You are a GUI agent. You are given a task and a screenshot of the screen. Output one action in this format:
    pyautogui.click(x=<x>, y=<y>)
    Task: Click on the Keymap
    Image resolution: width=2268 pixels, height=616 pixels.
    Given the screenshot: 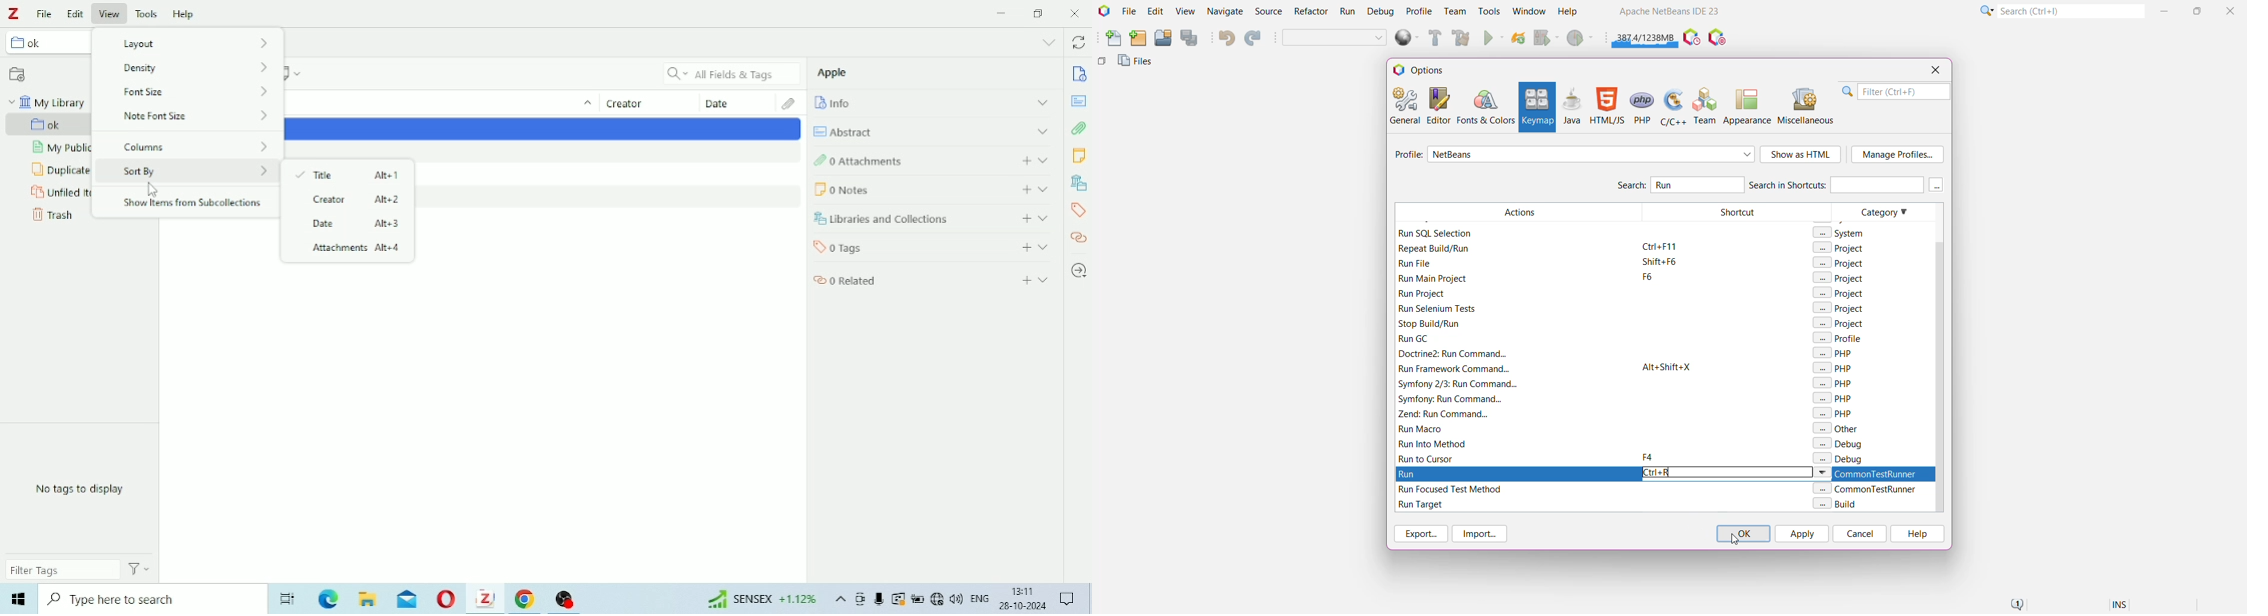 What is the action you would take?
    pyautogui.click(x=1536, y=107)
    